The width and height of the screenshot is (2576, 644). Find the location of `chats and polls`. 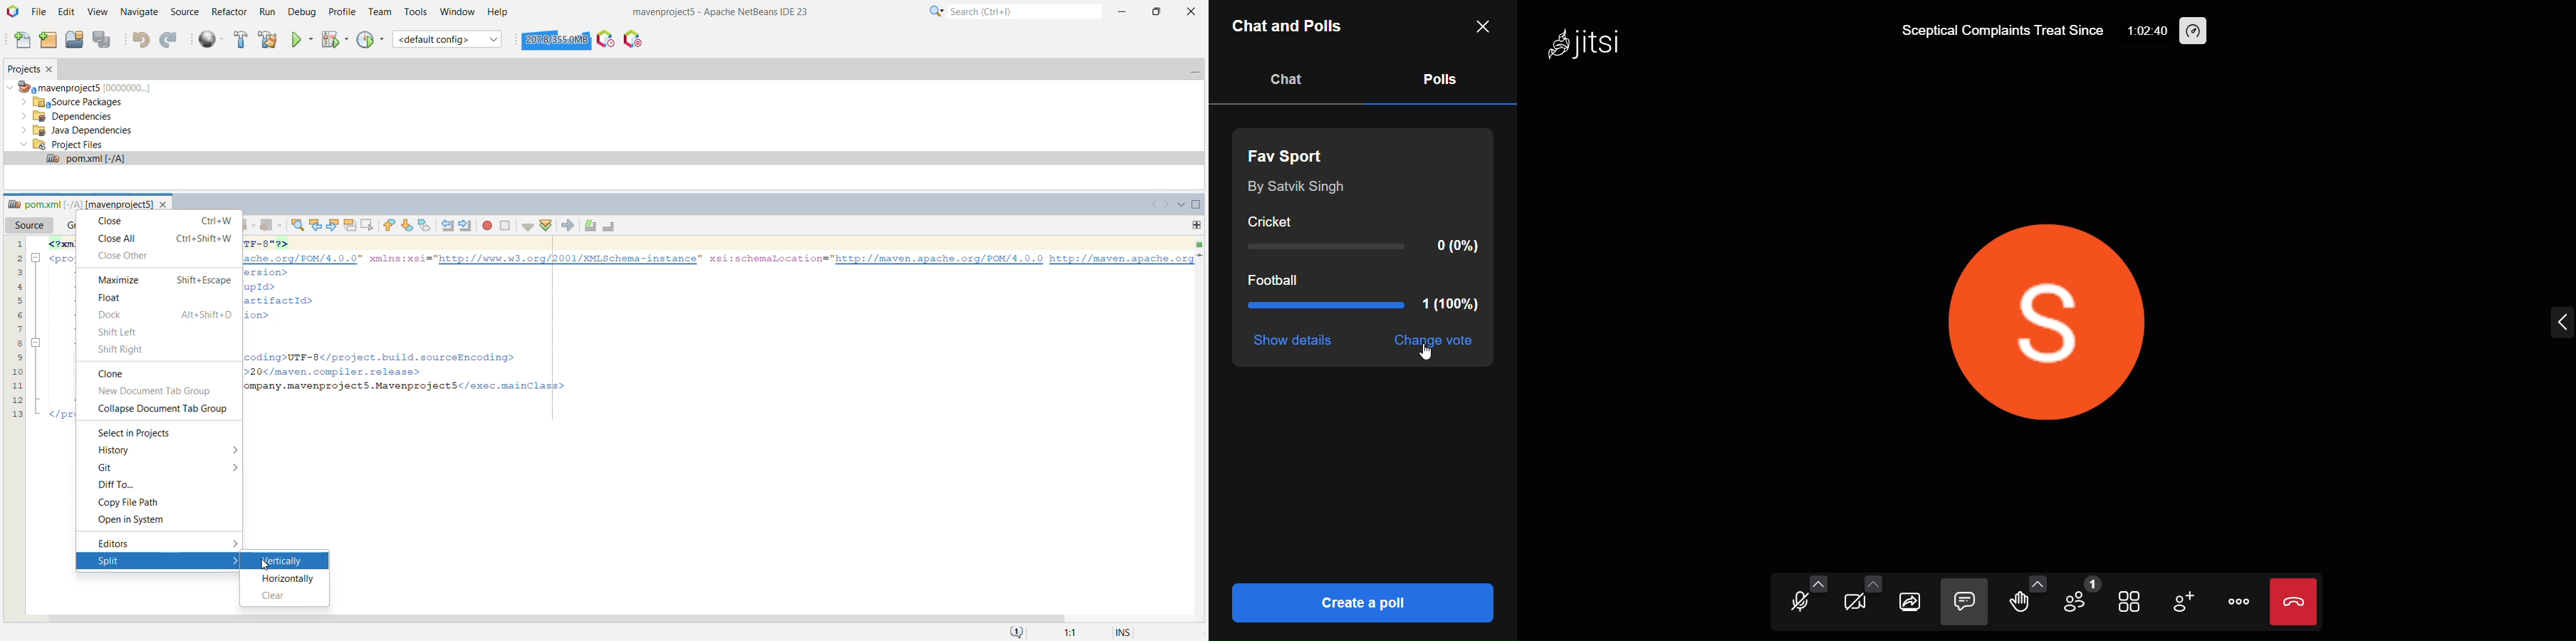

chats and polls is located at coordinates (1290, 28).